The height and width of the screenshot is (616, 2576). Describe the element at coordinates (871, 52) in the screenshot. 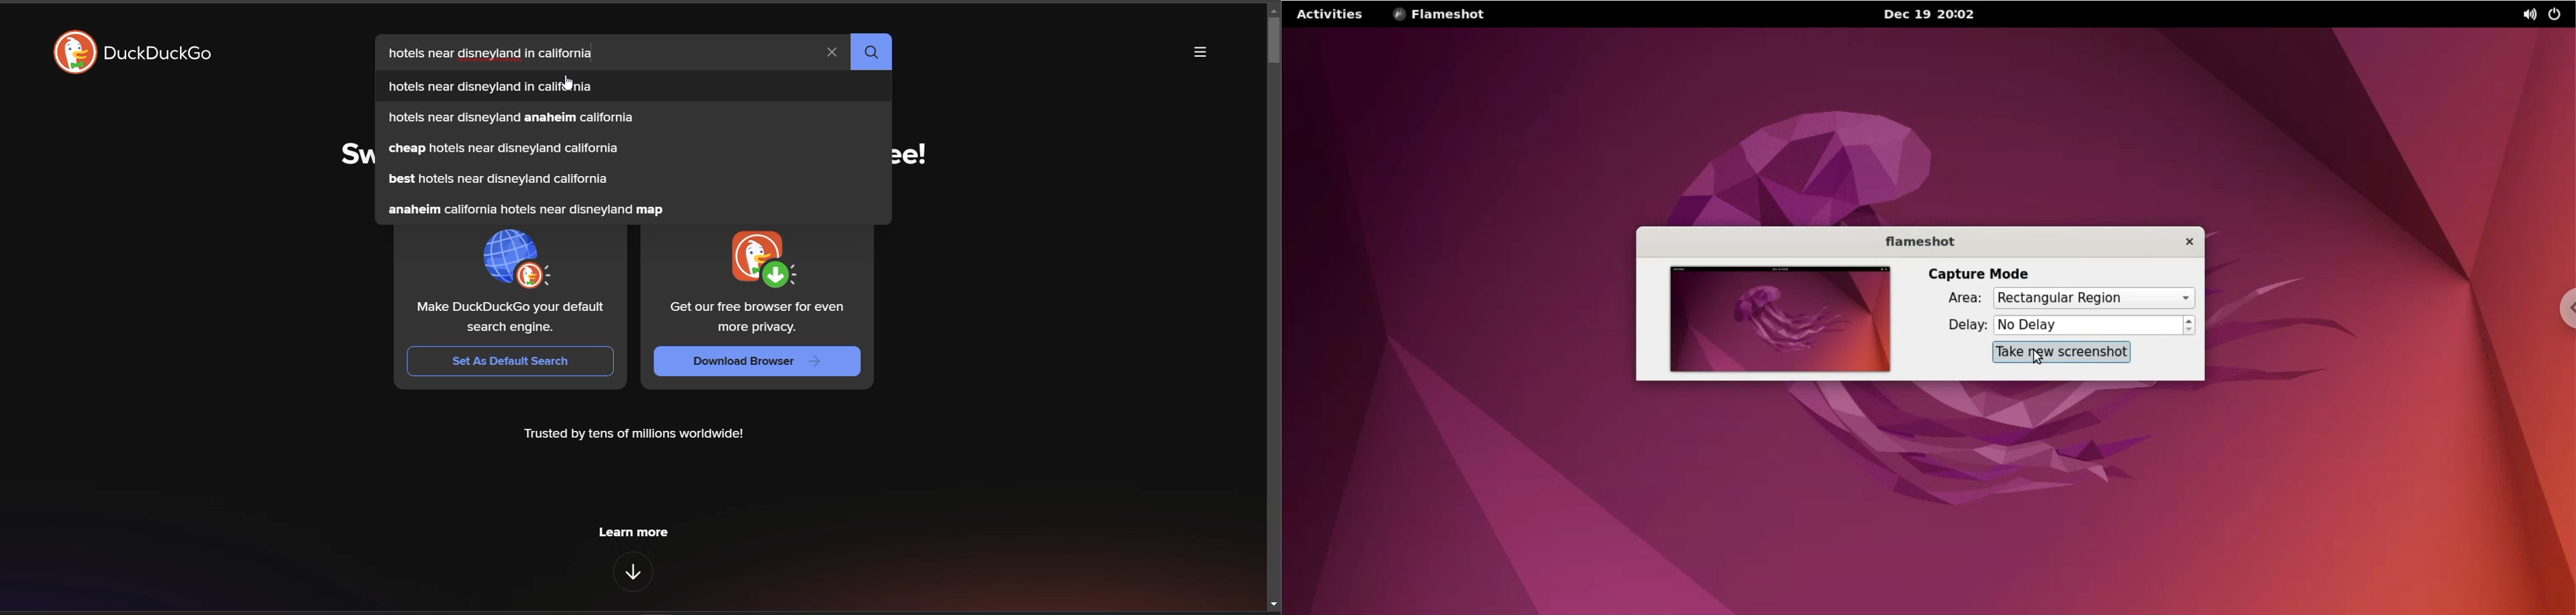

I see `search` at that location.